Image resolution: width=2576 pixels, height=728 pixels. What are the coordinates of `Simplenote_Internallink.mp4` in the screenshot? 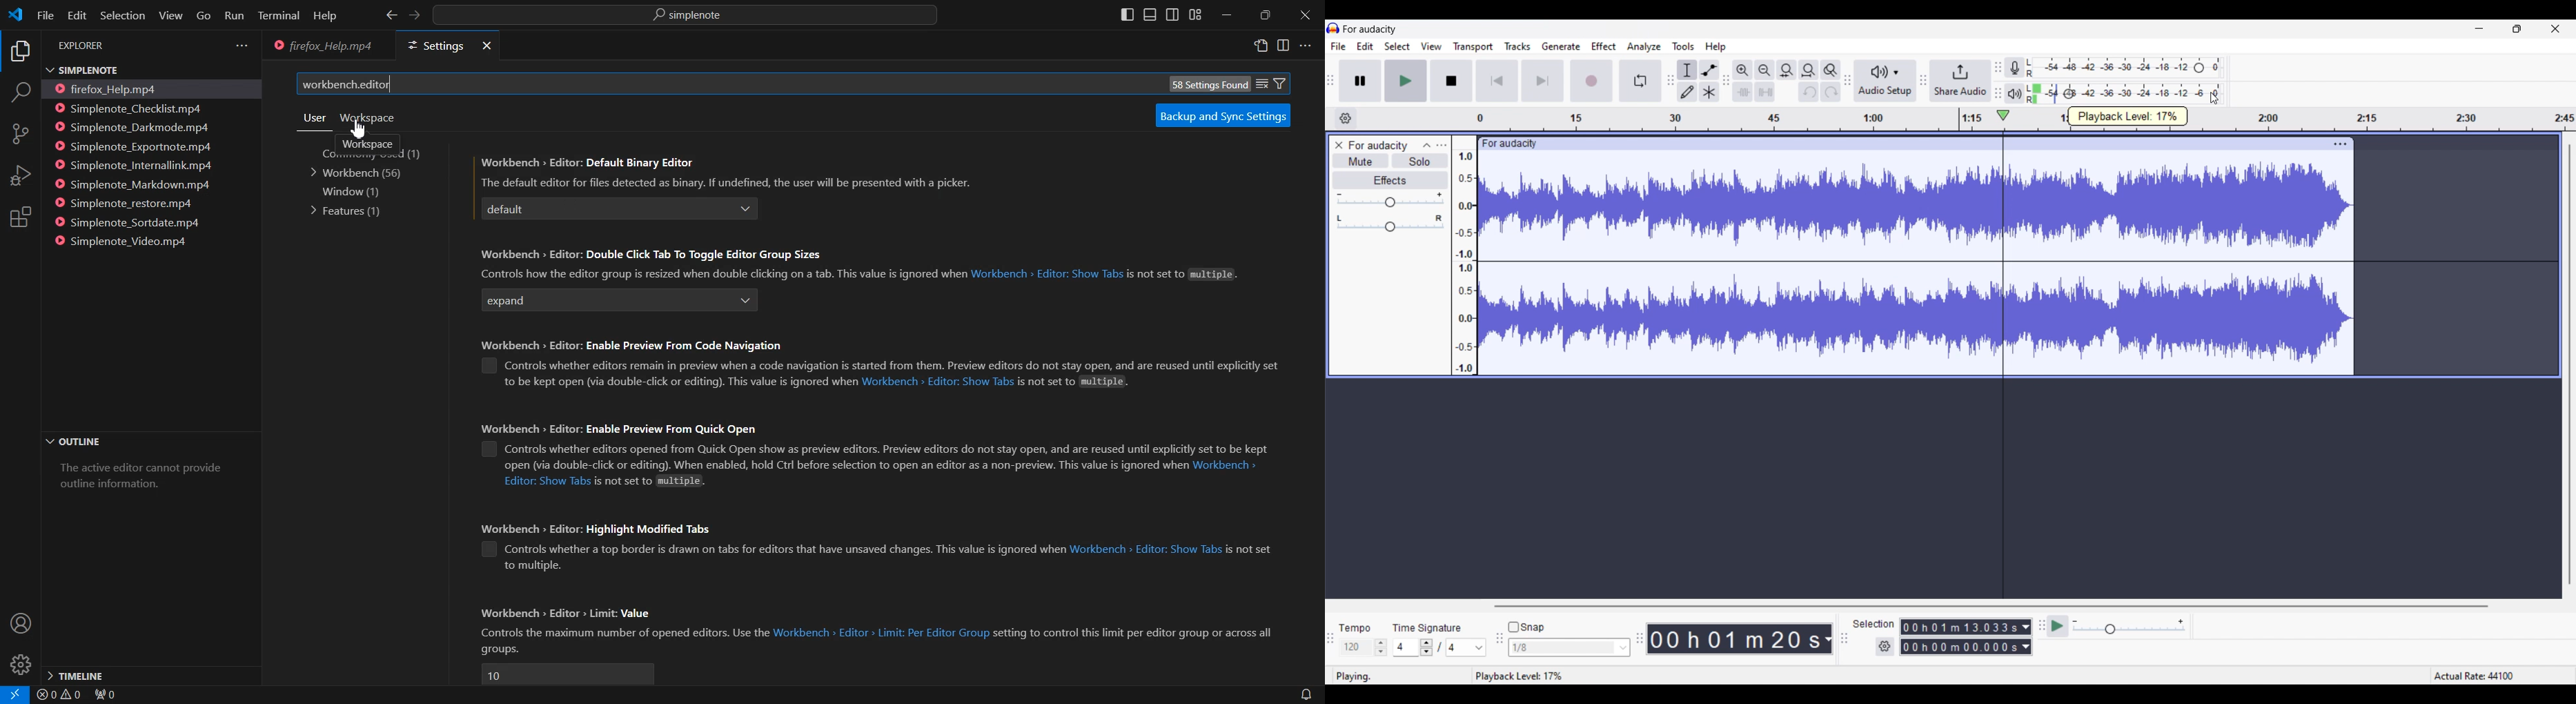 It's located at (135, 166).